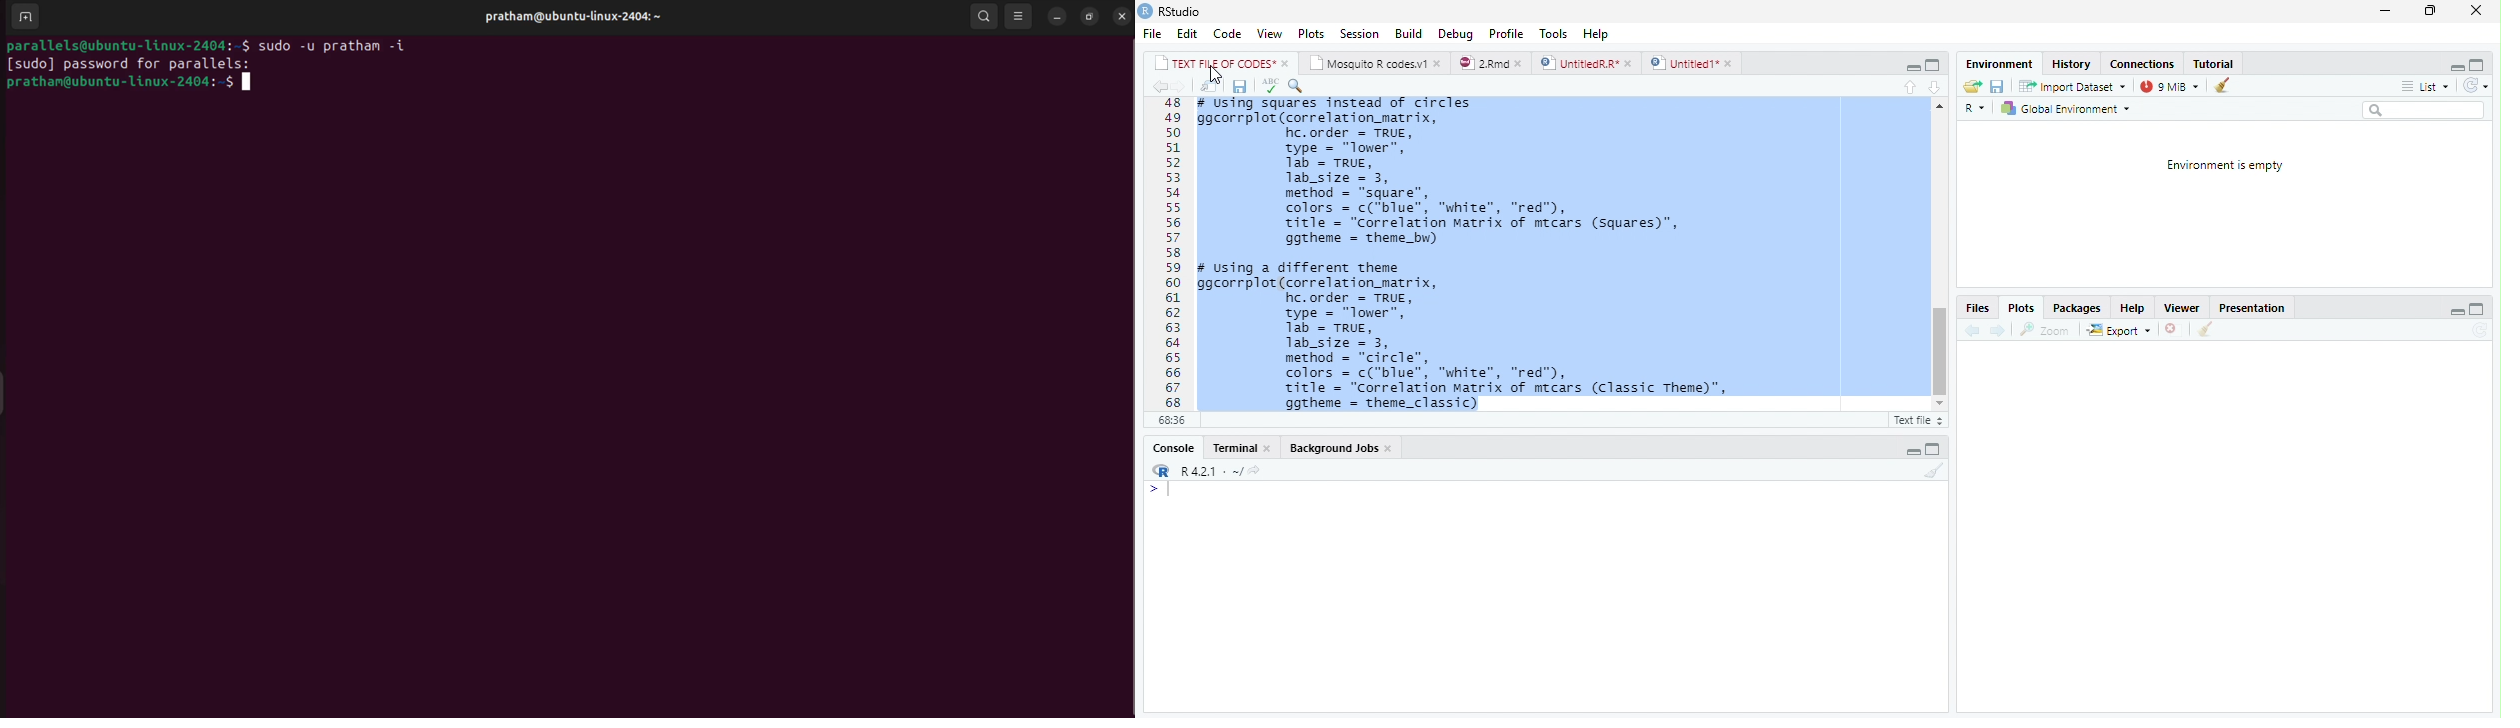  What do you see at coordinates (1270, 86) in the screenshot?
I see `spelling` at bounding box center [1270, 86].